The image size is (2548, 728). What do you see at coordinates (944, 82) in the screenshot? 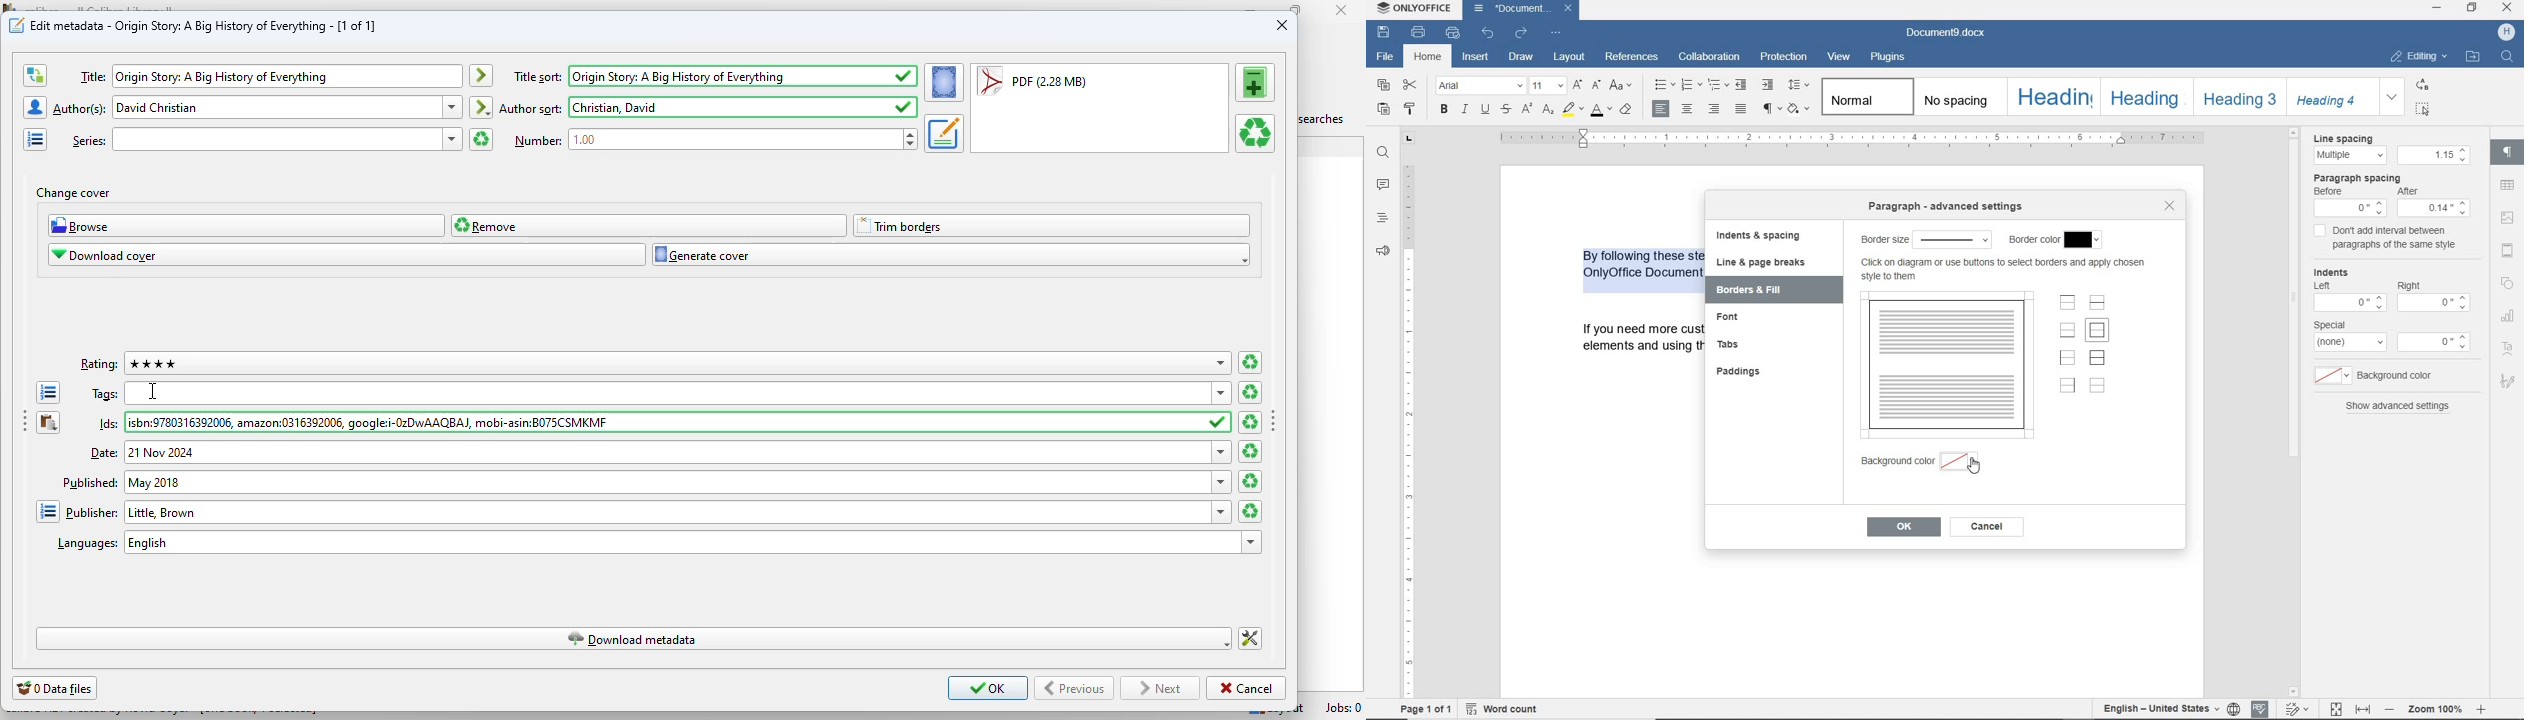
I see `set the cover for the book from the current format` at bounding box center [944, 82].